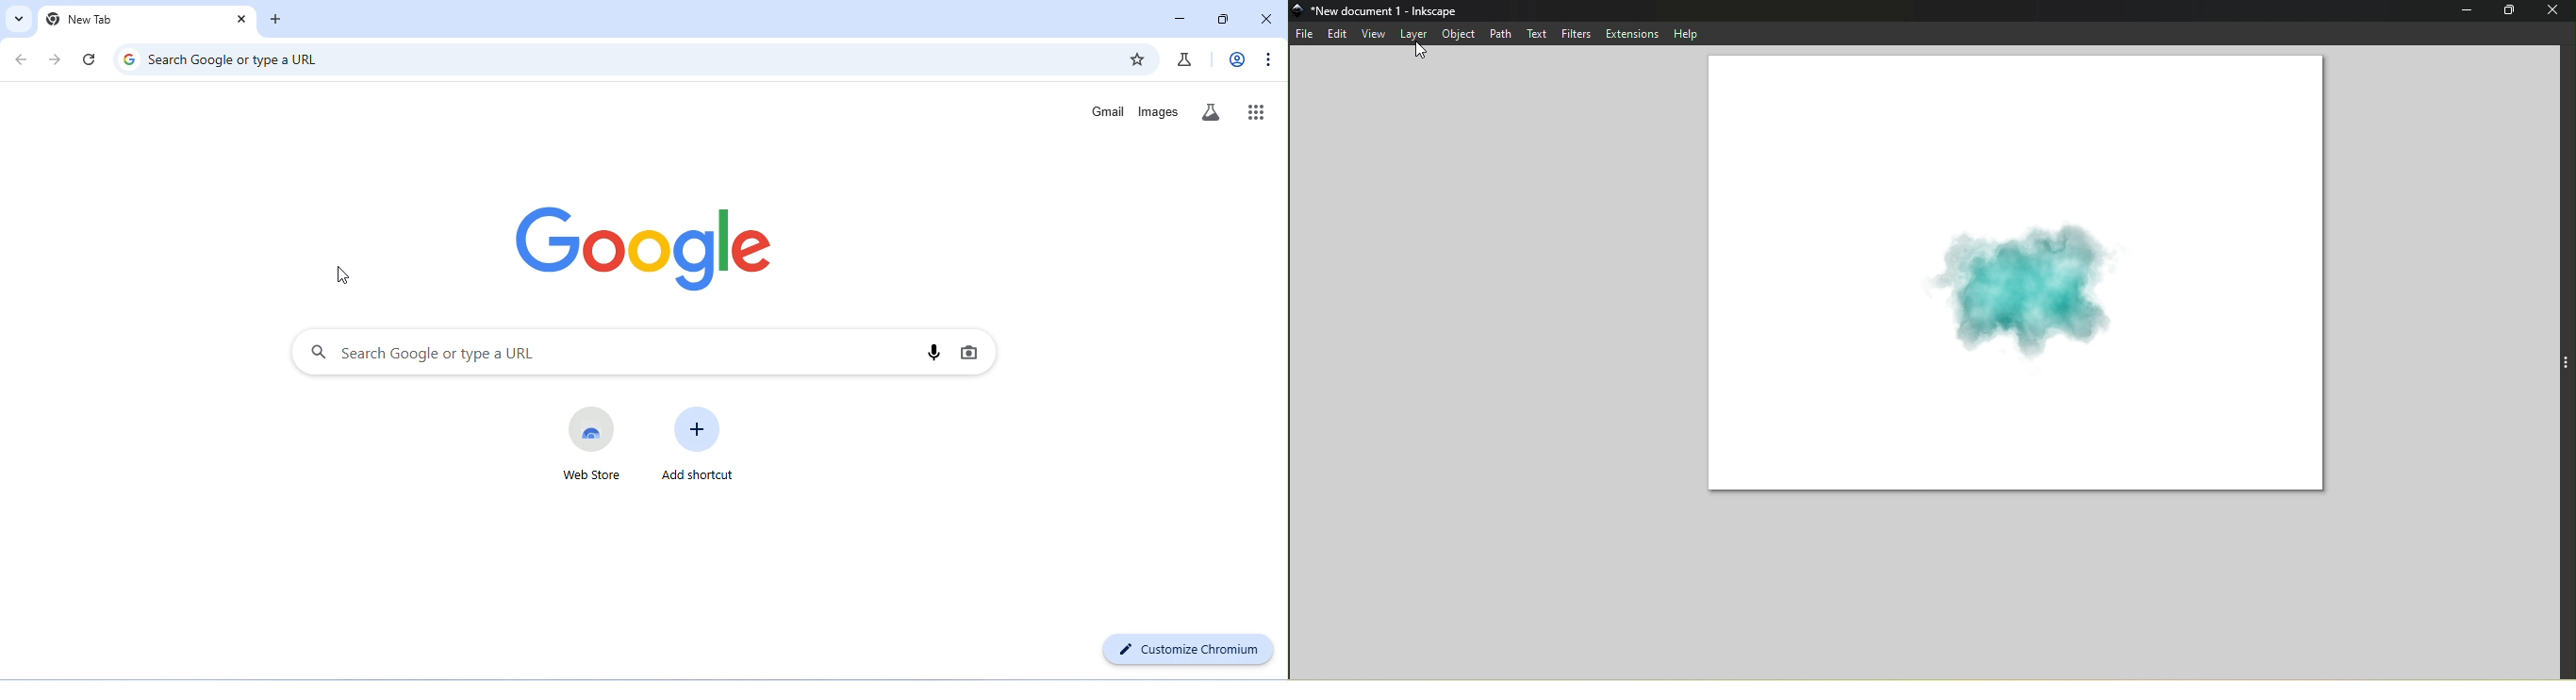 The width and height of the screenshot is (2576, 700). What do you see at coordinates (2554, 11) in the screenshot?
I see `Close` at bounding box center [2554, 11].